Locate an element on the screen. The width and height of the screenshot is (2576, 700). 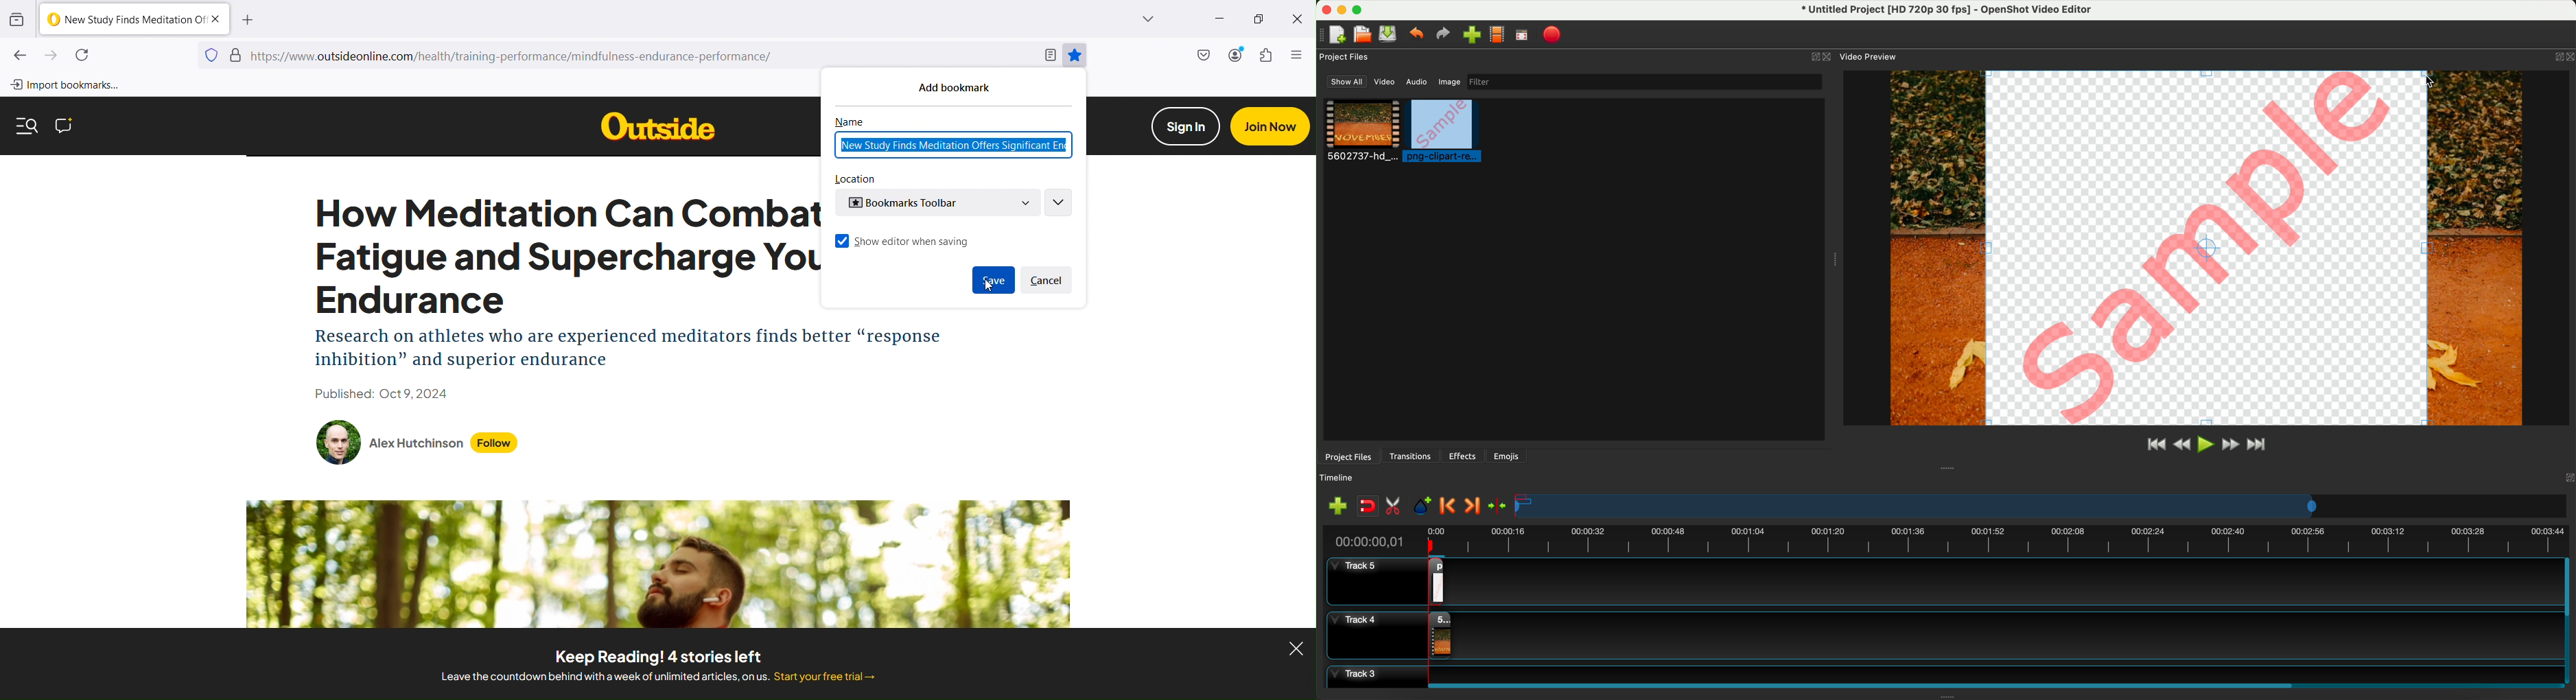
View recent browsing across windows and devices is located at coordinates (18, 19).